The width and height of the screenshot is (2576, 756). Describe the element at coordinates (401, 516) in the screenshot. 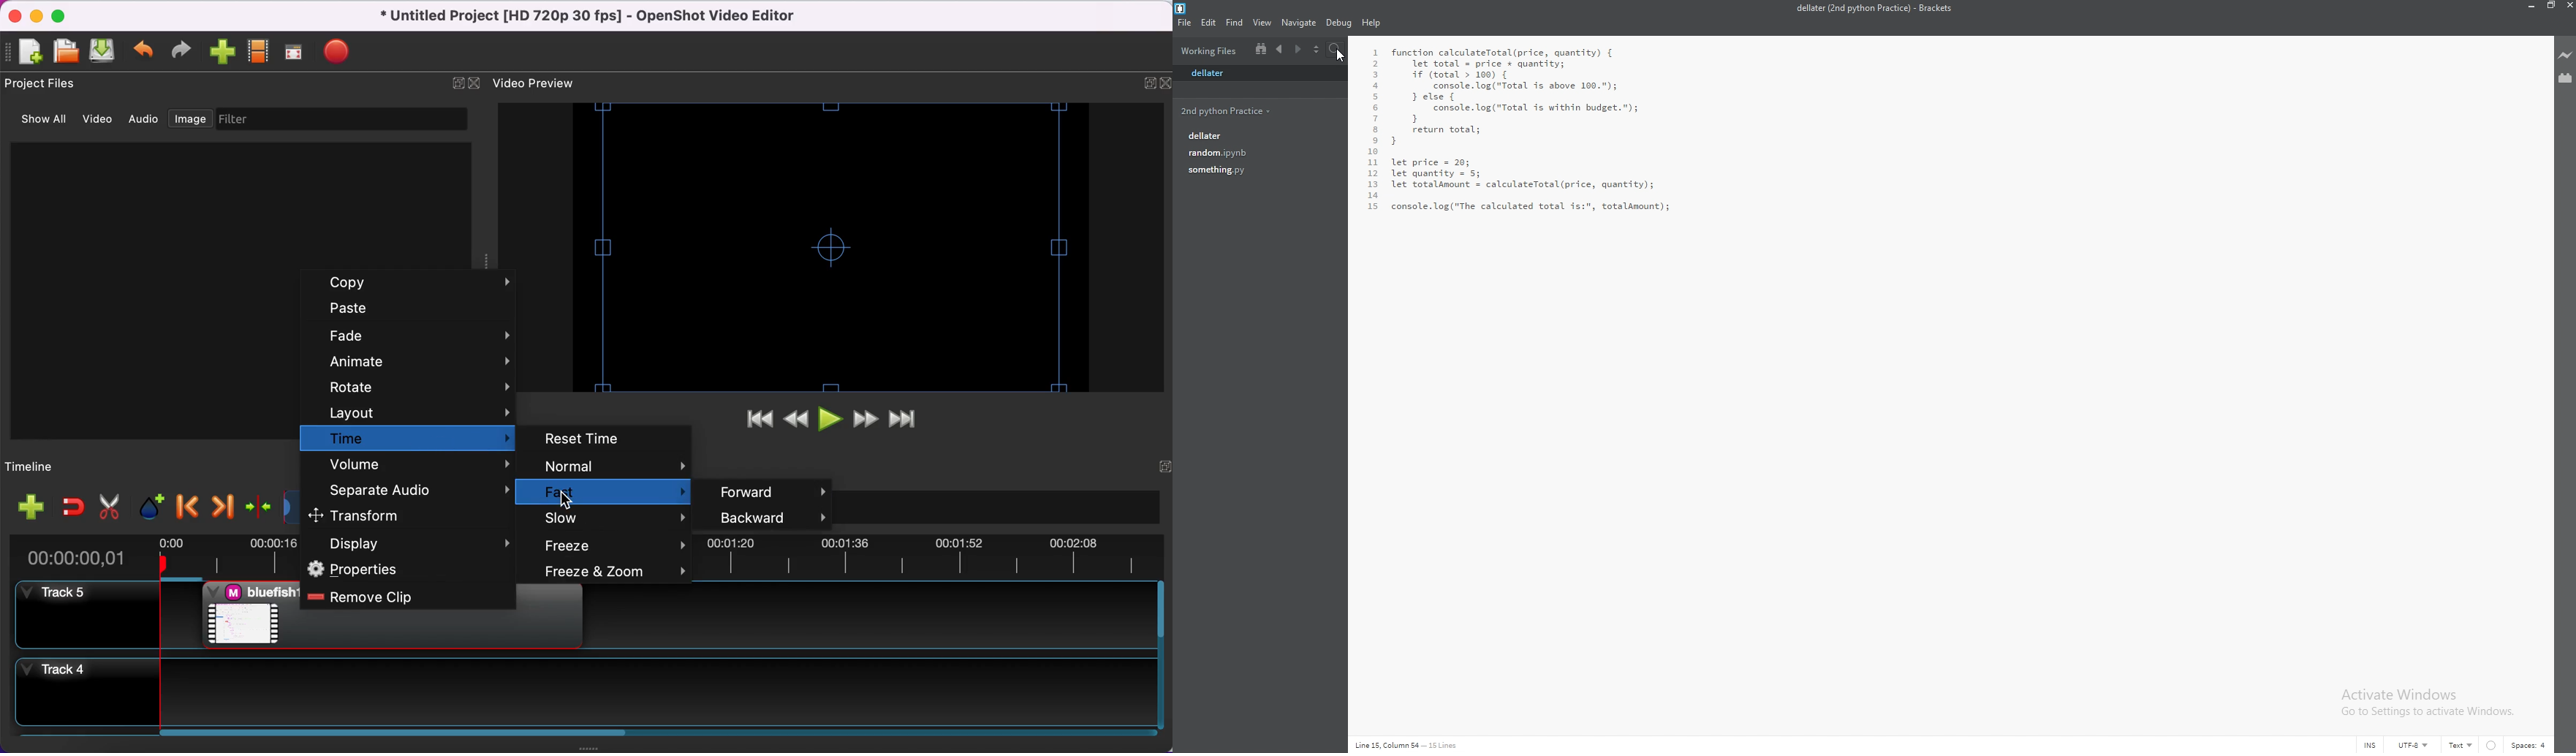

I see `transform` at that location.